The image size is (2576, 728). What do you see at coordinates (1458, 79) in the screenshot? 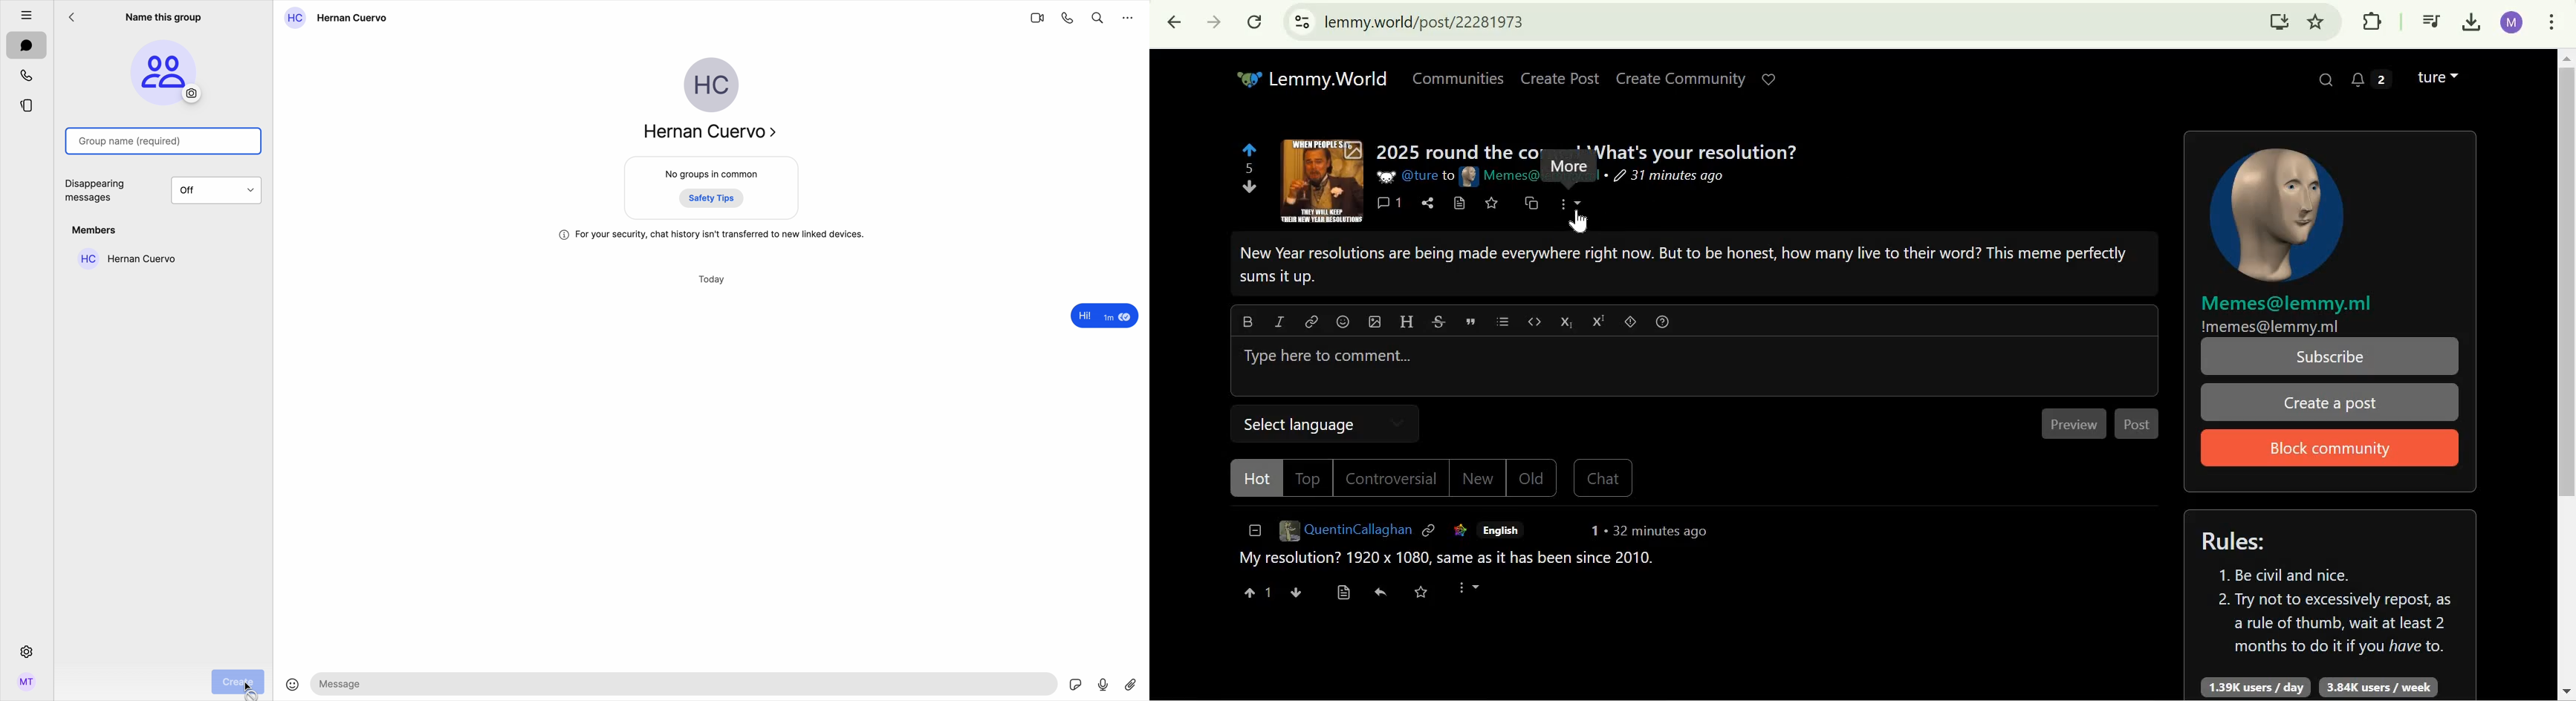
I see `Communities` at bounding box center [1458, 79].